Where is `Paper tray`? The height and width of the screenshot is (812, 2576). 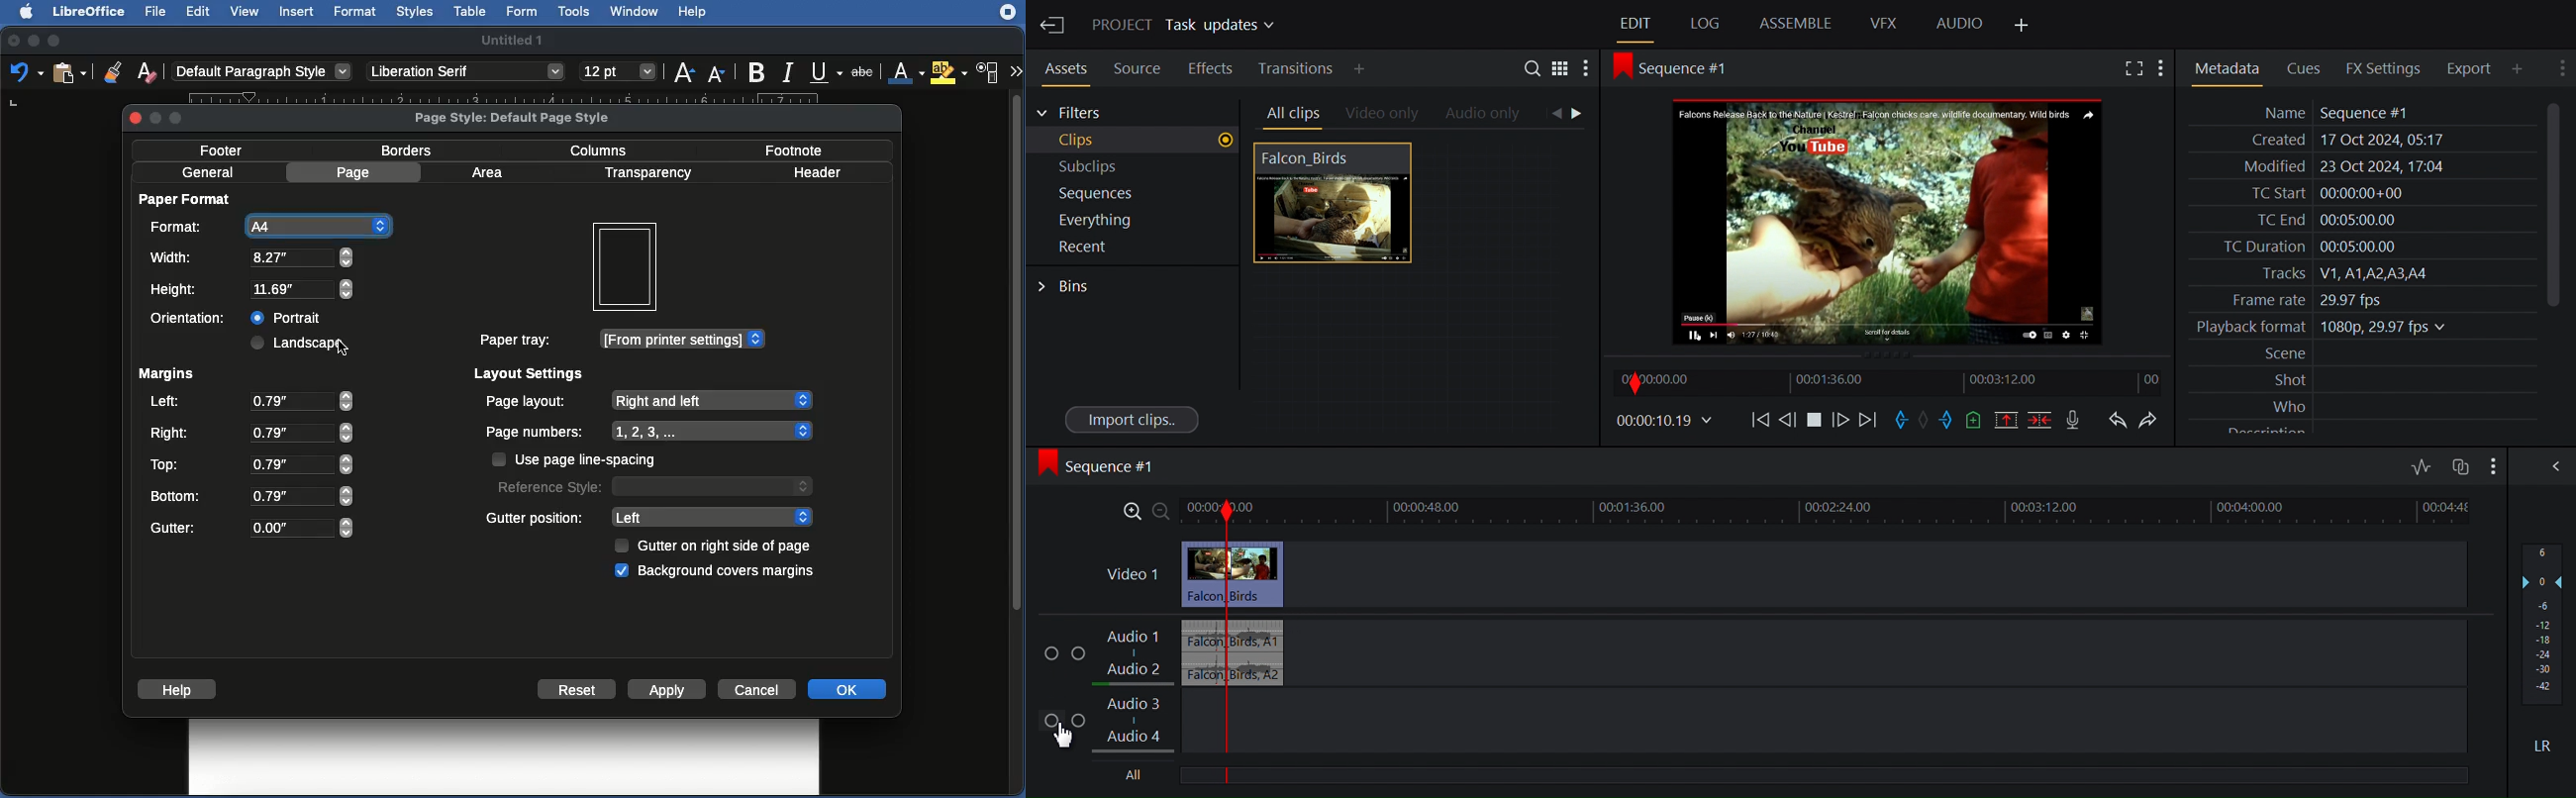 Paper tray is located at coordinates (519, 339).